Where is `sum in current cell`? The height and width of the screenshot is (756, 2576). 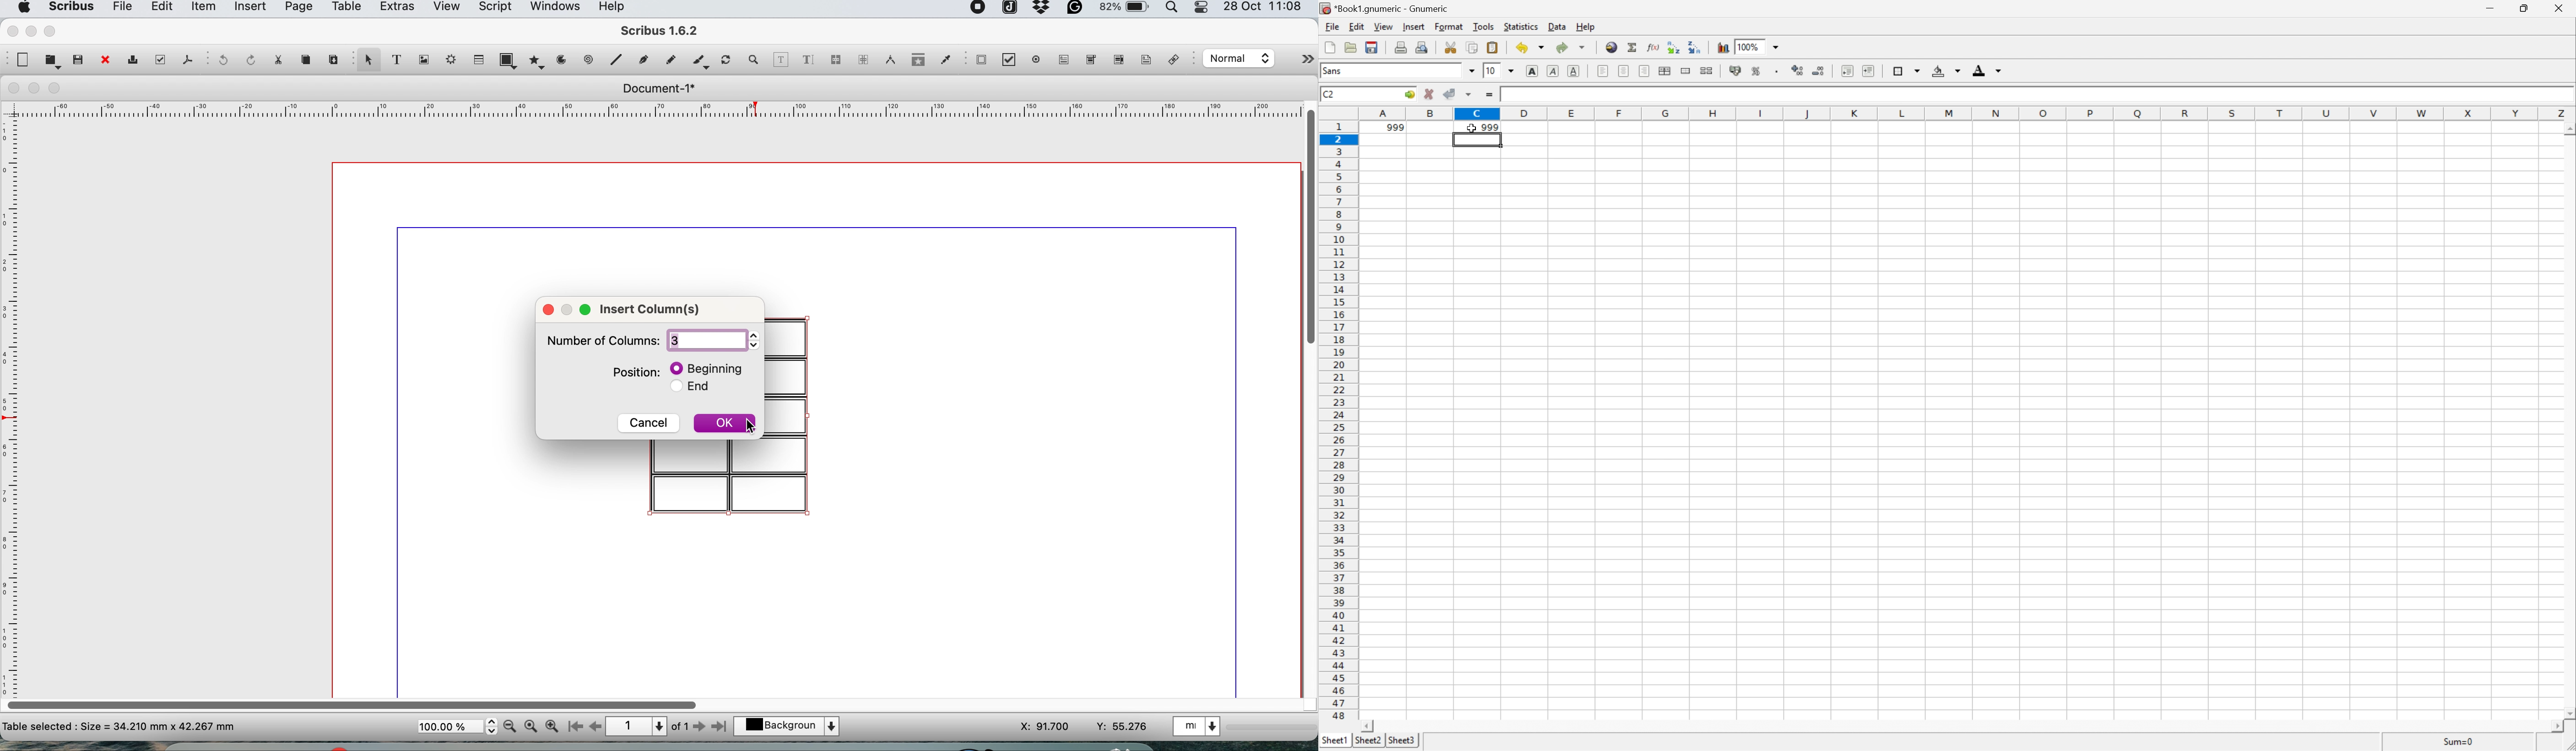 sum in current cell is located at coordinates (1634, 48).